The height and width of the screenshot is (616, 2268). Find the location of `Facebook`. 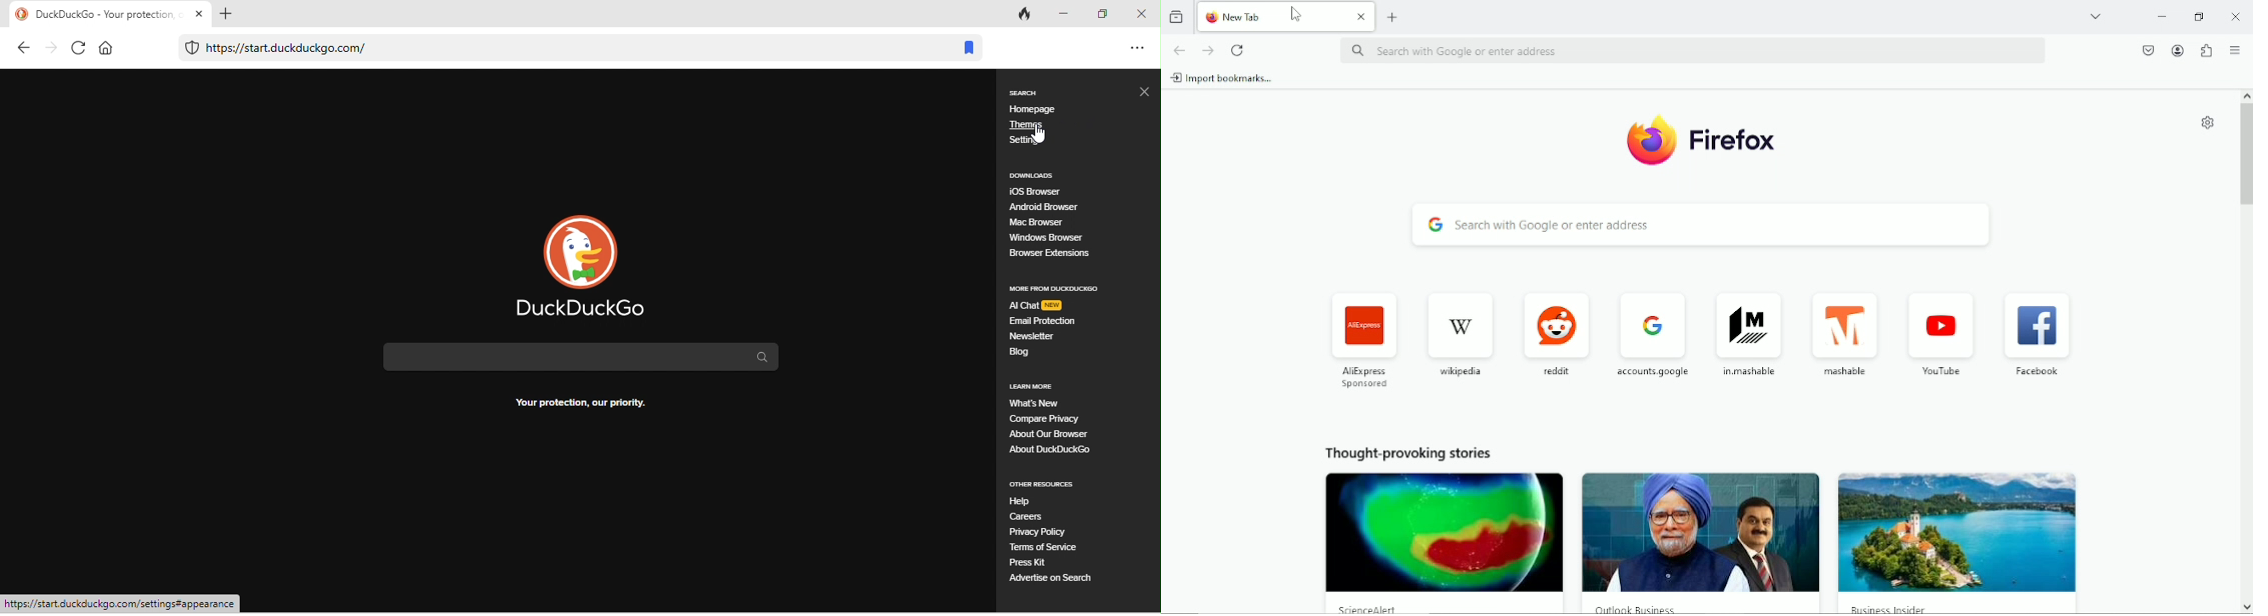

Facebook is located at coordinates (2037, 337).